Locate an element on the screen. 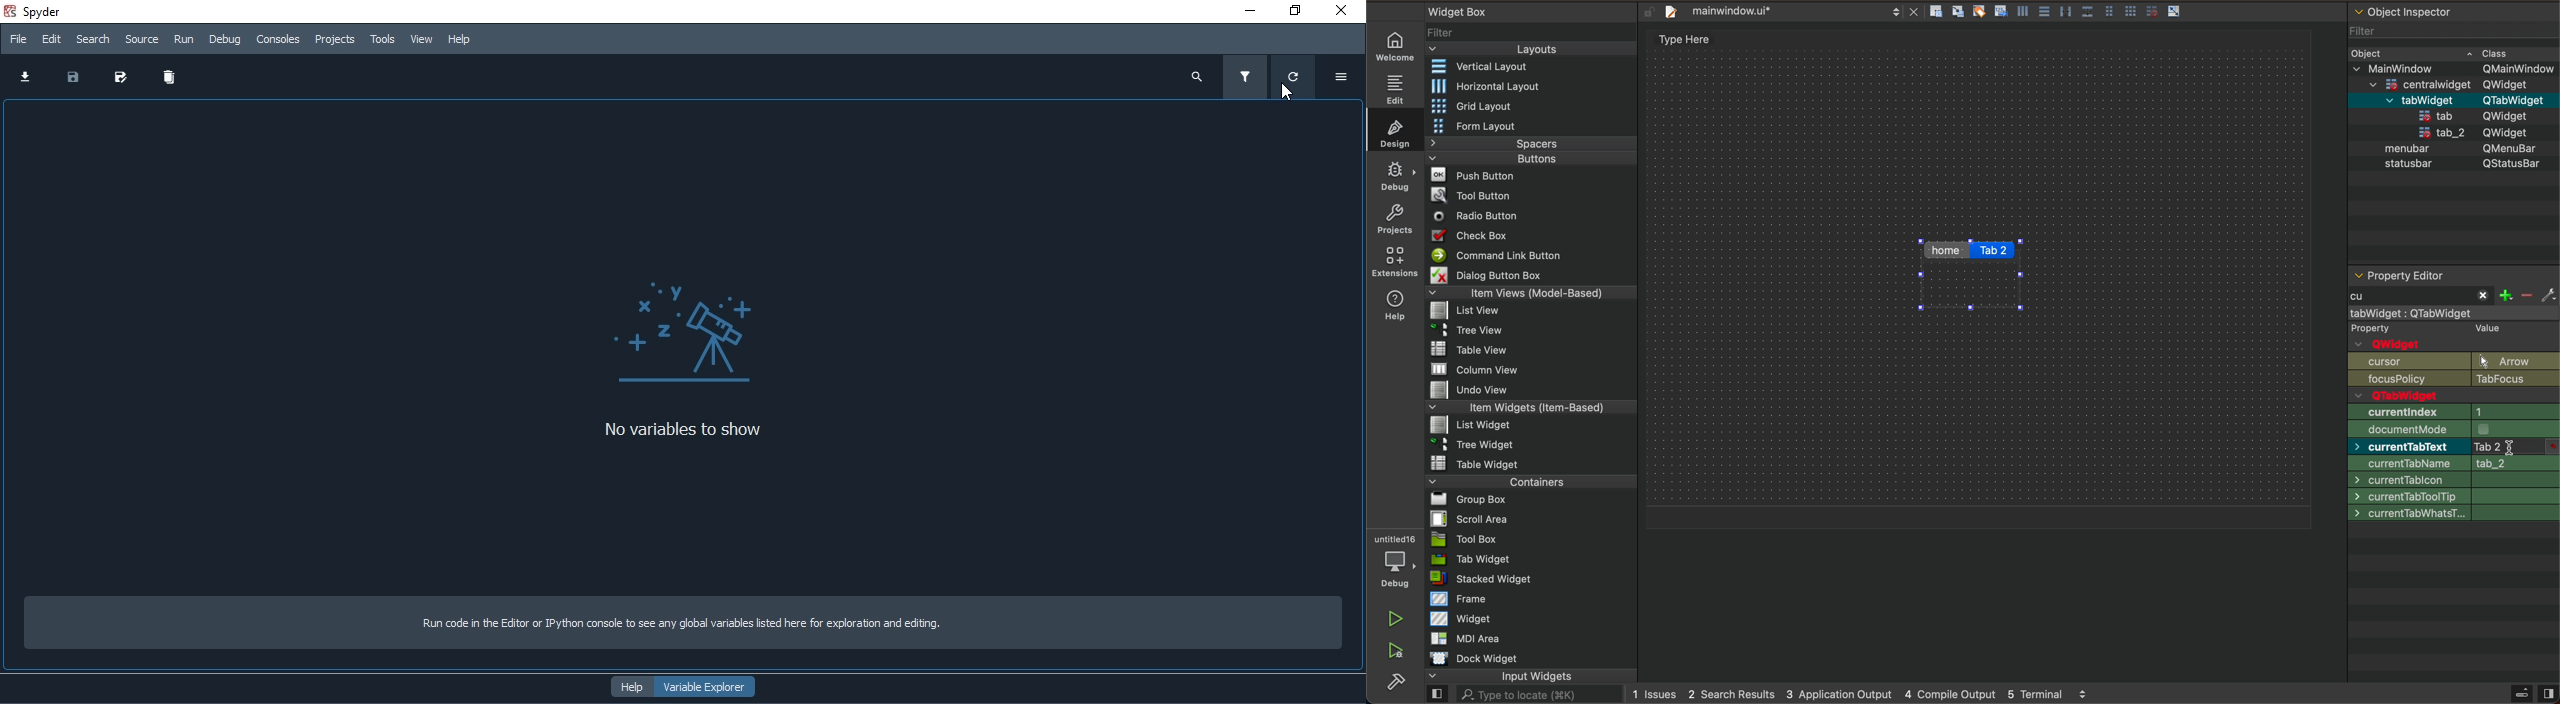 The width and height of the screenshot is (2576, 728). Help is located at coordinates (459, 40).